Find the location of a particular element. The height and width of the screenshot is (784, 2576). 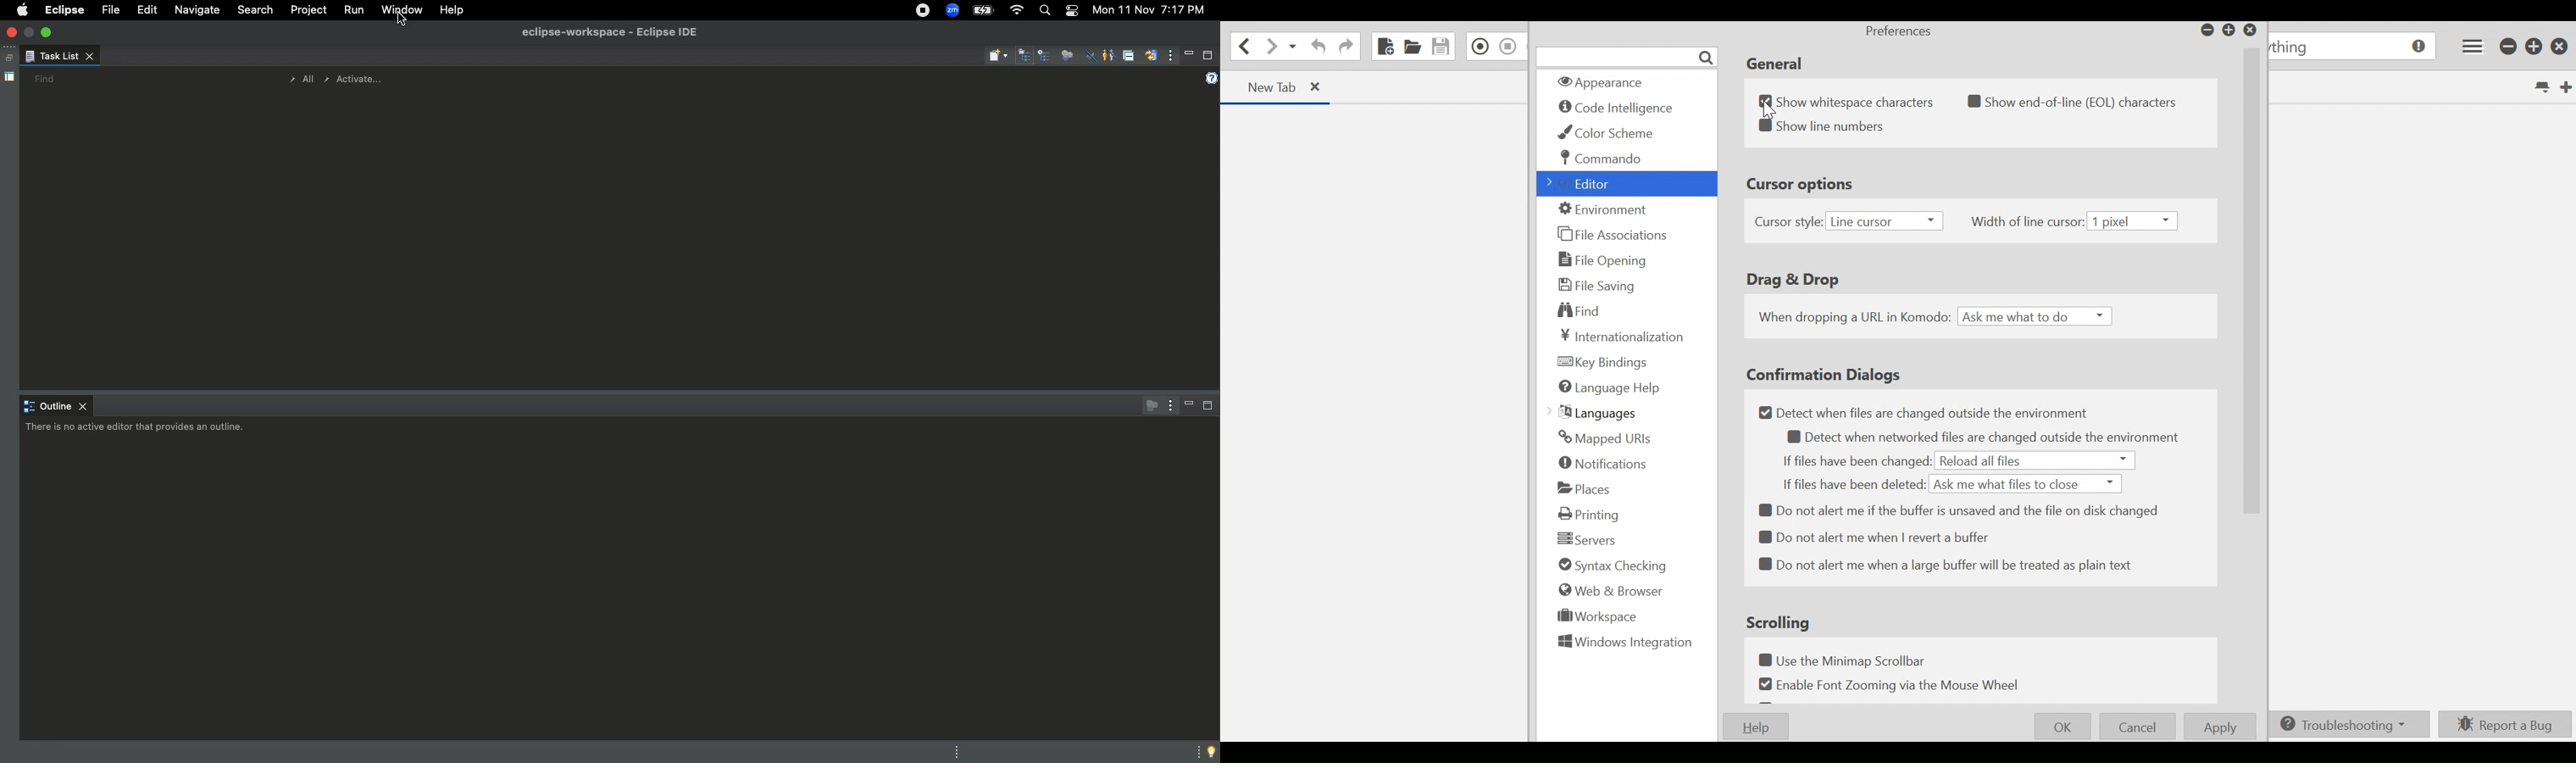

cursor is located at coordinates (405, 29).